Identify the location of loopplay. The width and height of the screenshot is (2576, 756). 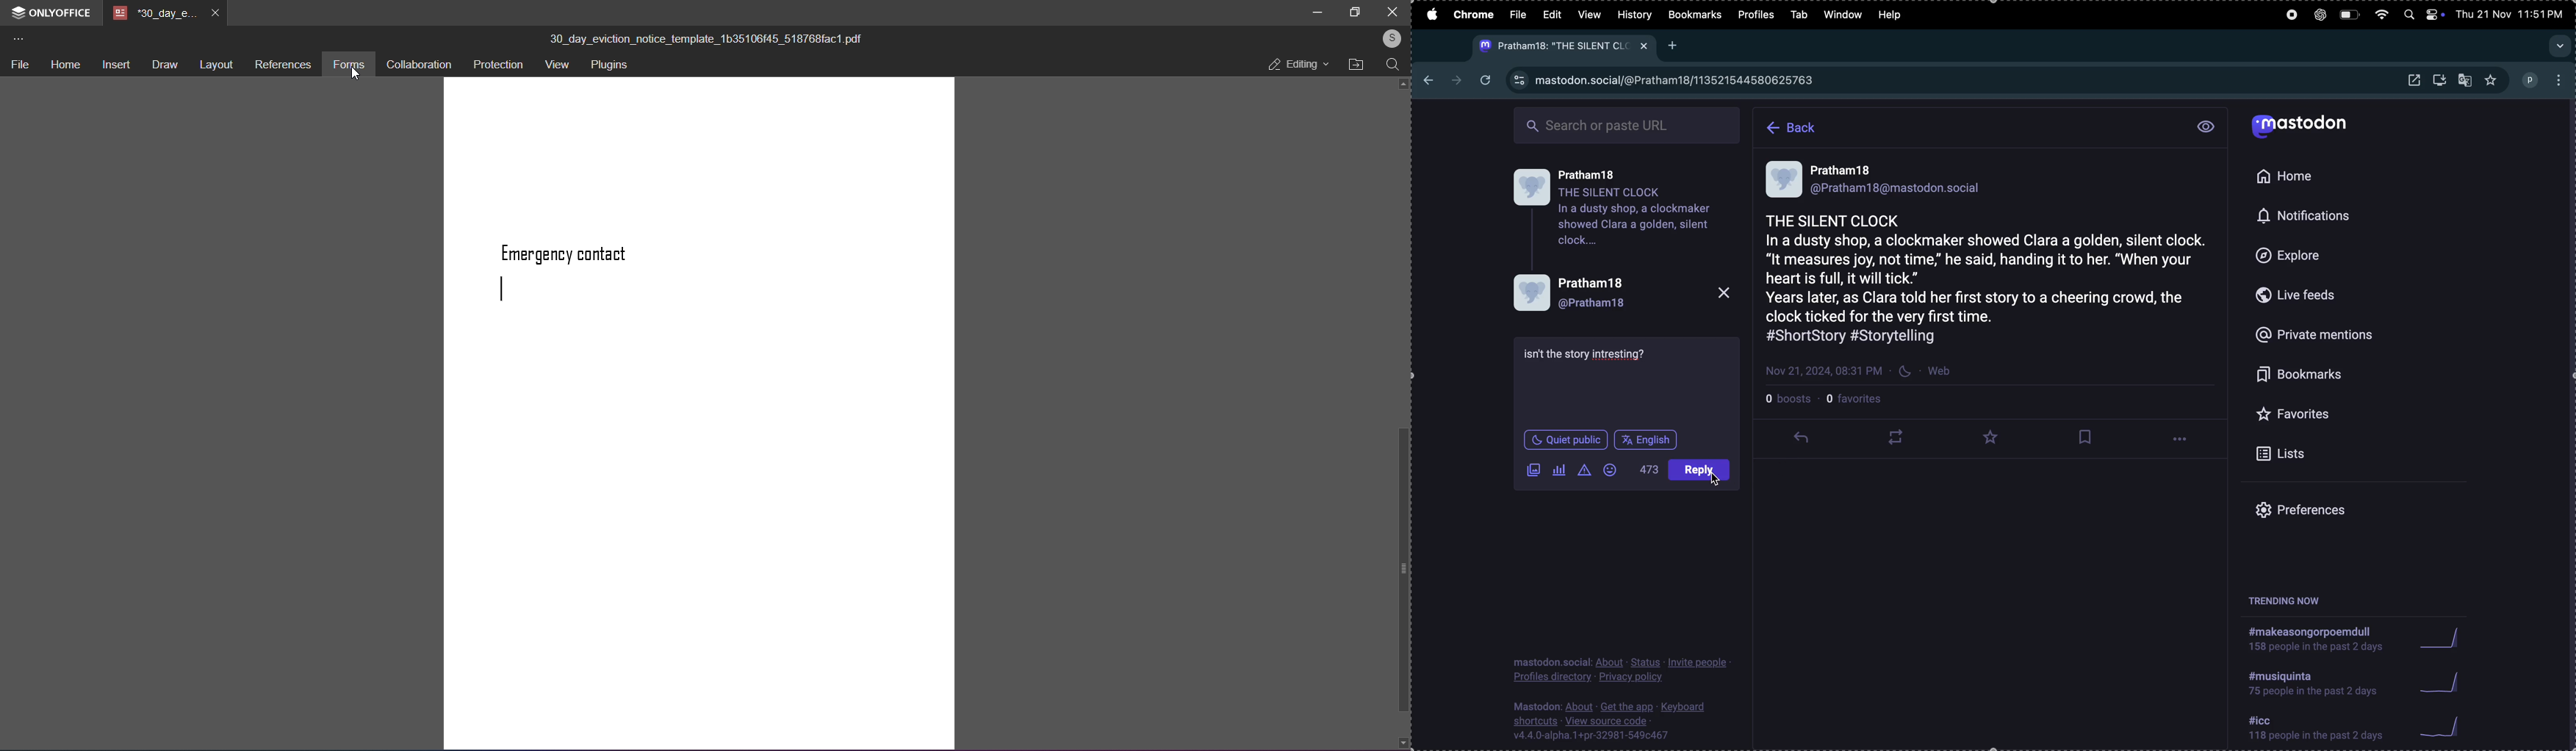
(1893, 437).